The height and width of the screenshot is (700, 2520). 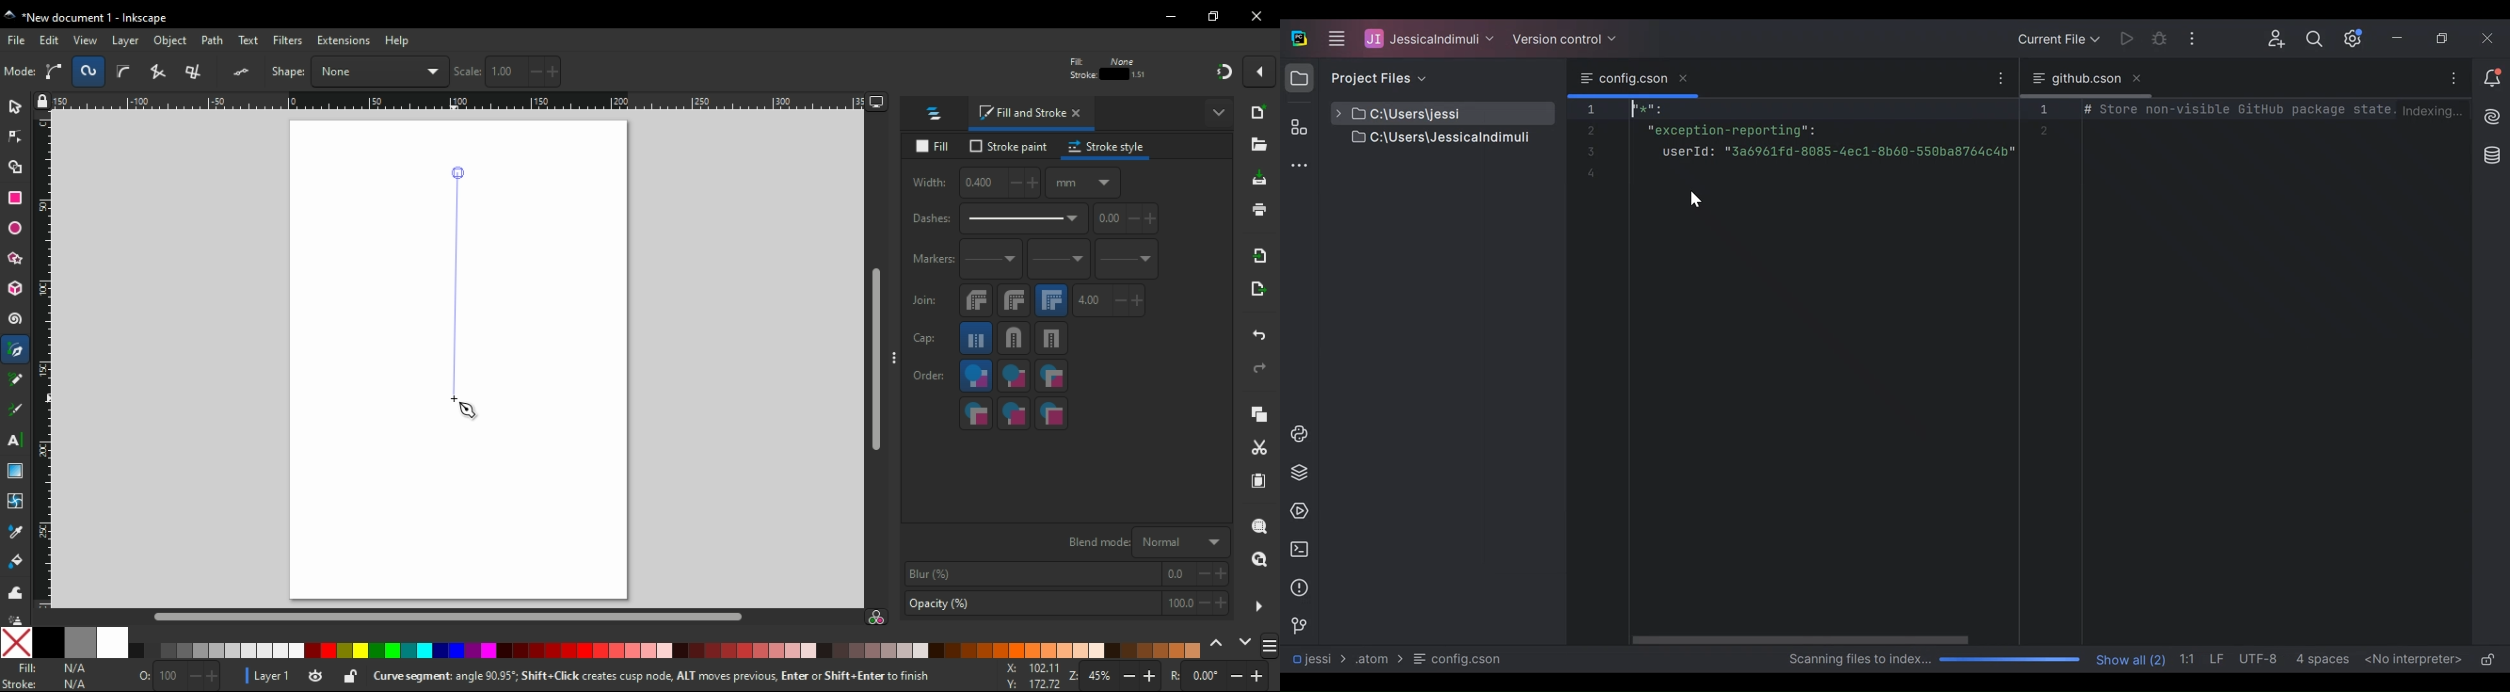 I want to click on redo, so click(x=1258, y=368).